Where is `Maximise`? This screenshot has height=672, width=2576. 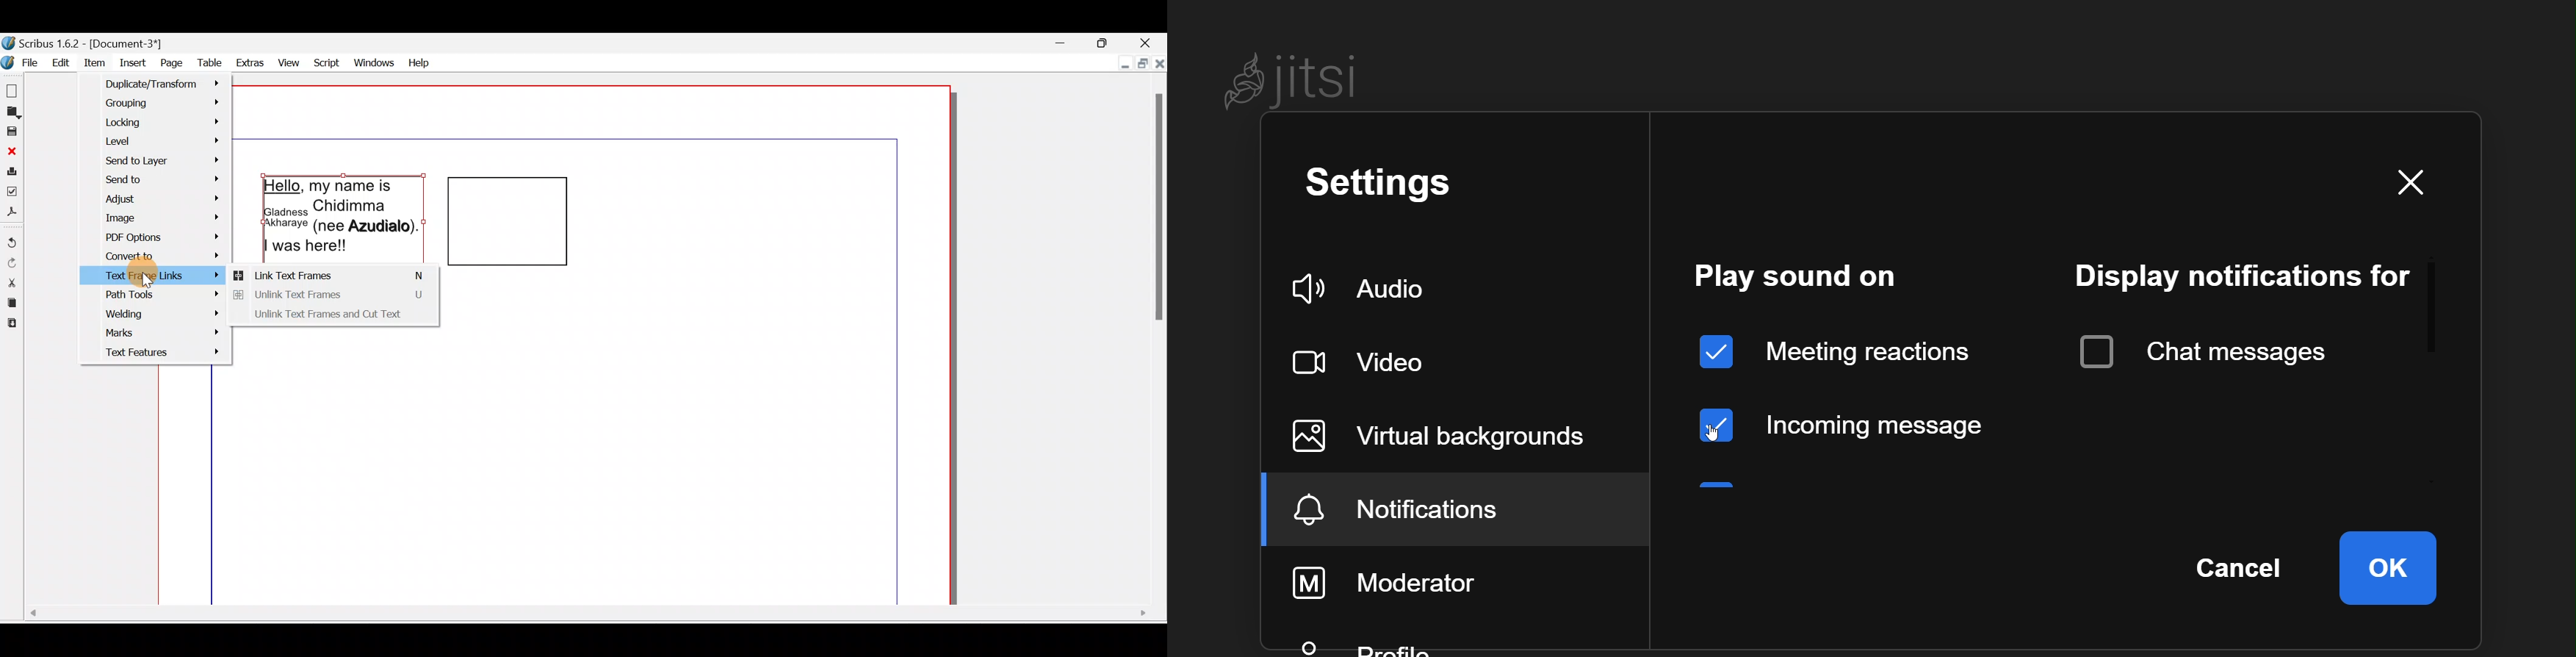
Maximise is located at coordinates (1105, 41).